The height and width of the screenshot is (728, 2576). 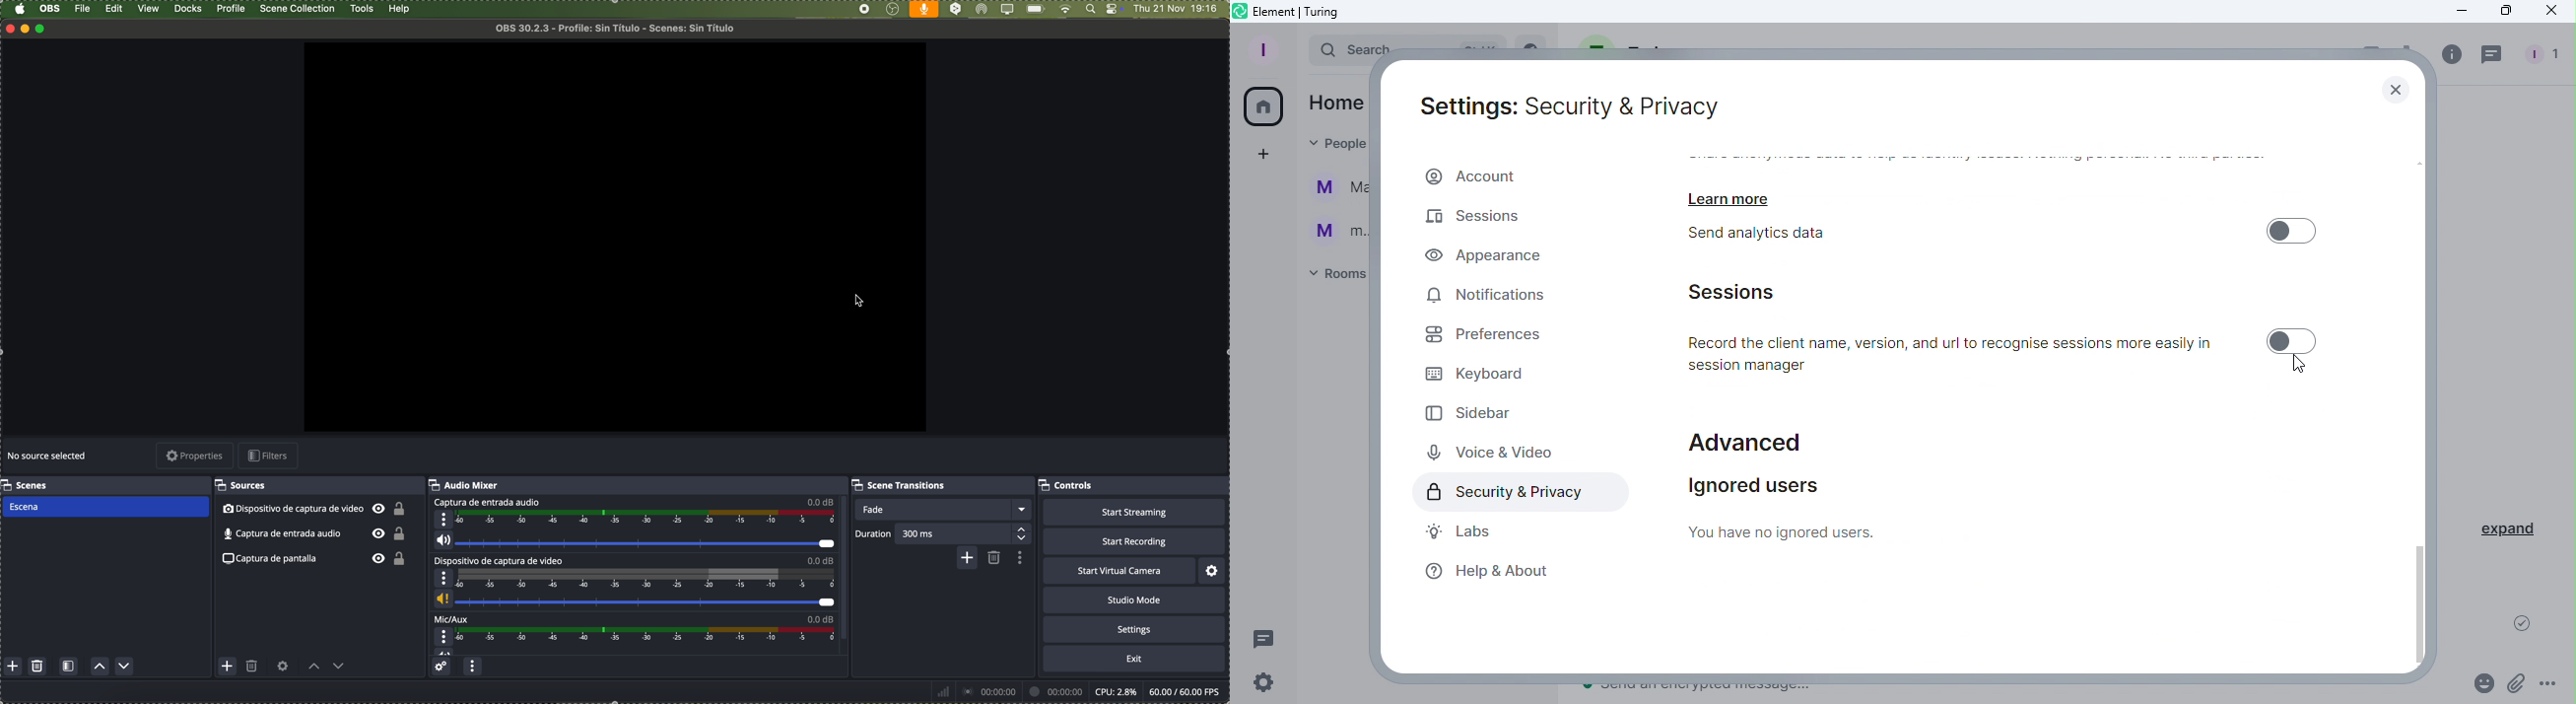 What do you see at coordinates (83, 9) in the screenshot?
I see `file` at bounding box center [83, 9].